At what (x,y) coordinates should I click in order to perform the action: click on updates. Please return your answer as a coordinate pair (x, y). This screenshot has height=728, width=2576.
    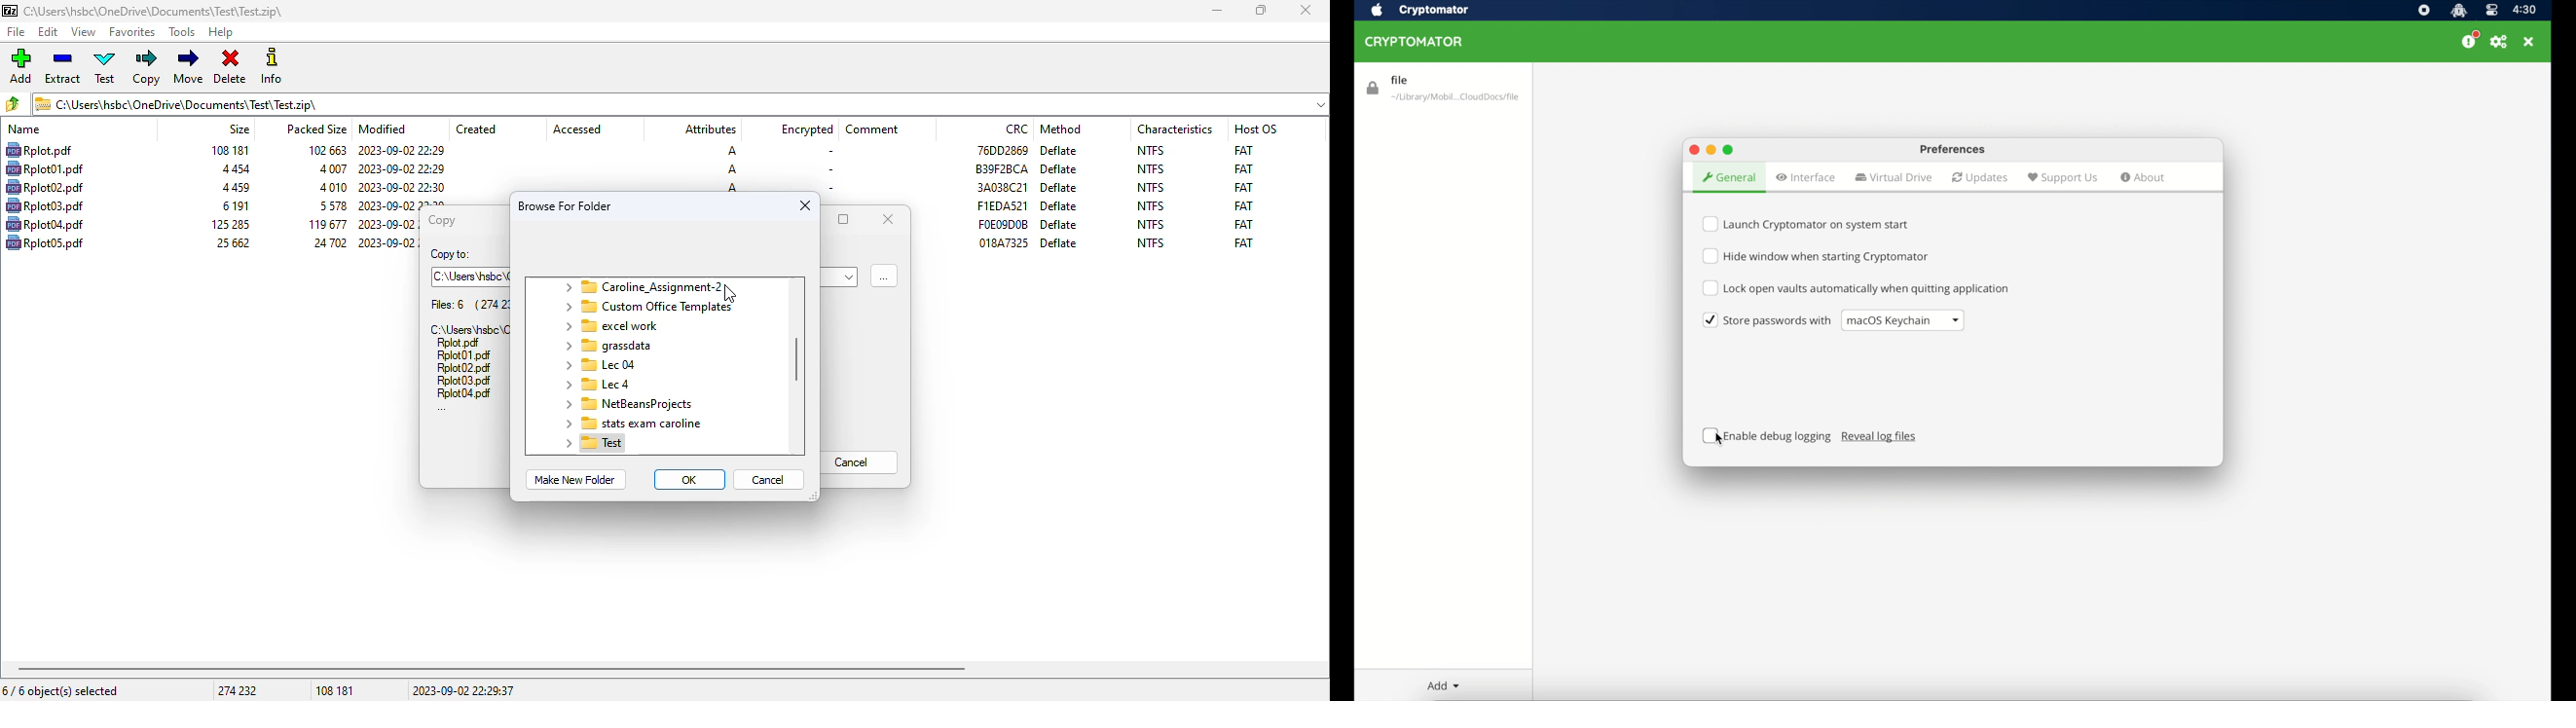
    Looking at the image, I should click on (1980, 178).